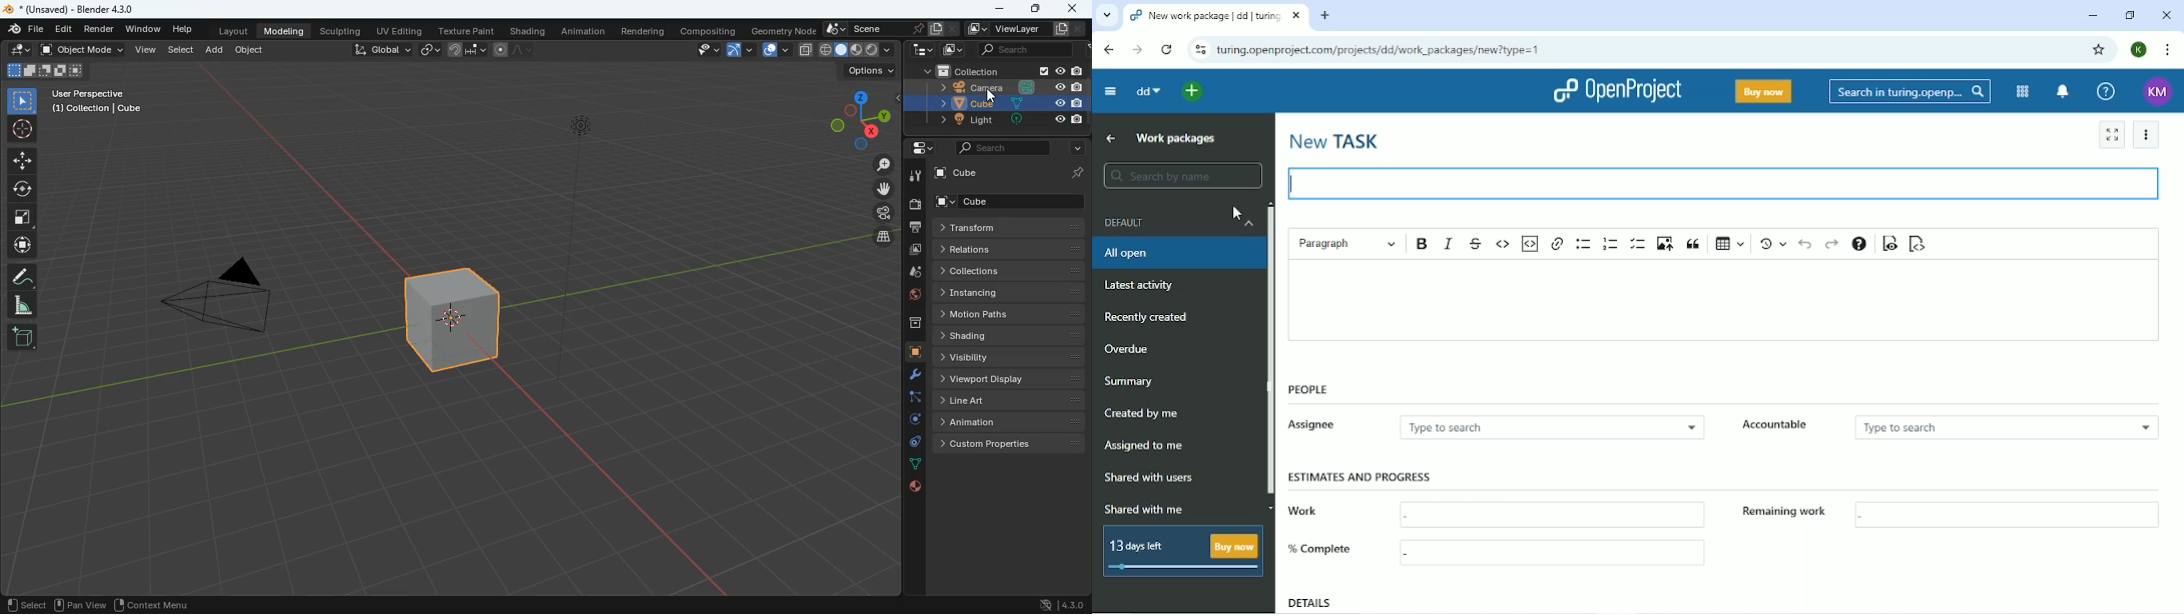  Describe the element at coordinates (529, 30) in the screenshot. I see `shading` at that location.